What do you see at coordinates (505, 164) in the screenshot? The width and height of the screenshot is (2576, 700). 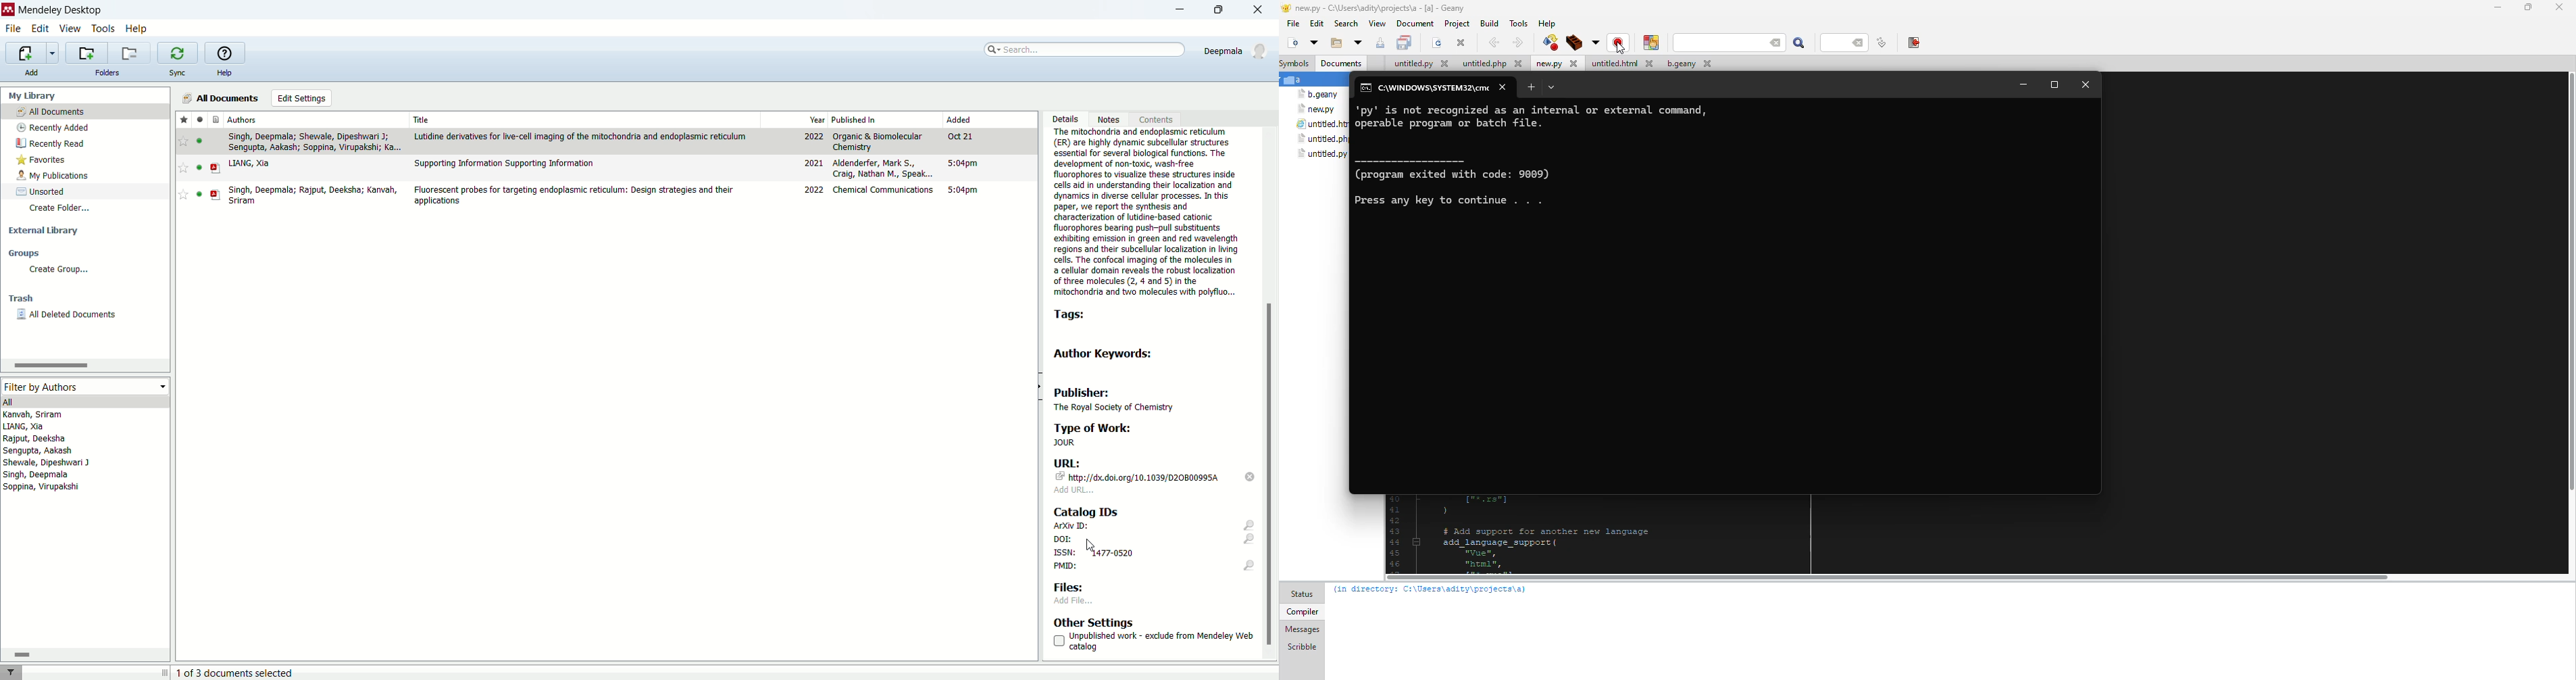 I see `Supporting Information Supporting Information` at bounding box center [505, 164].